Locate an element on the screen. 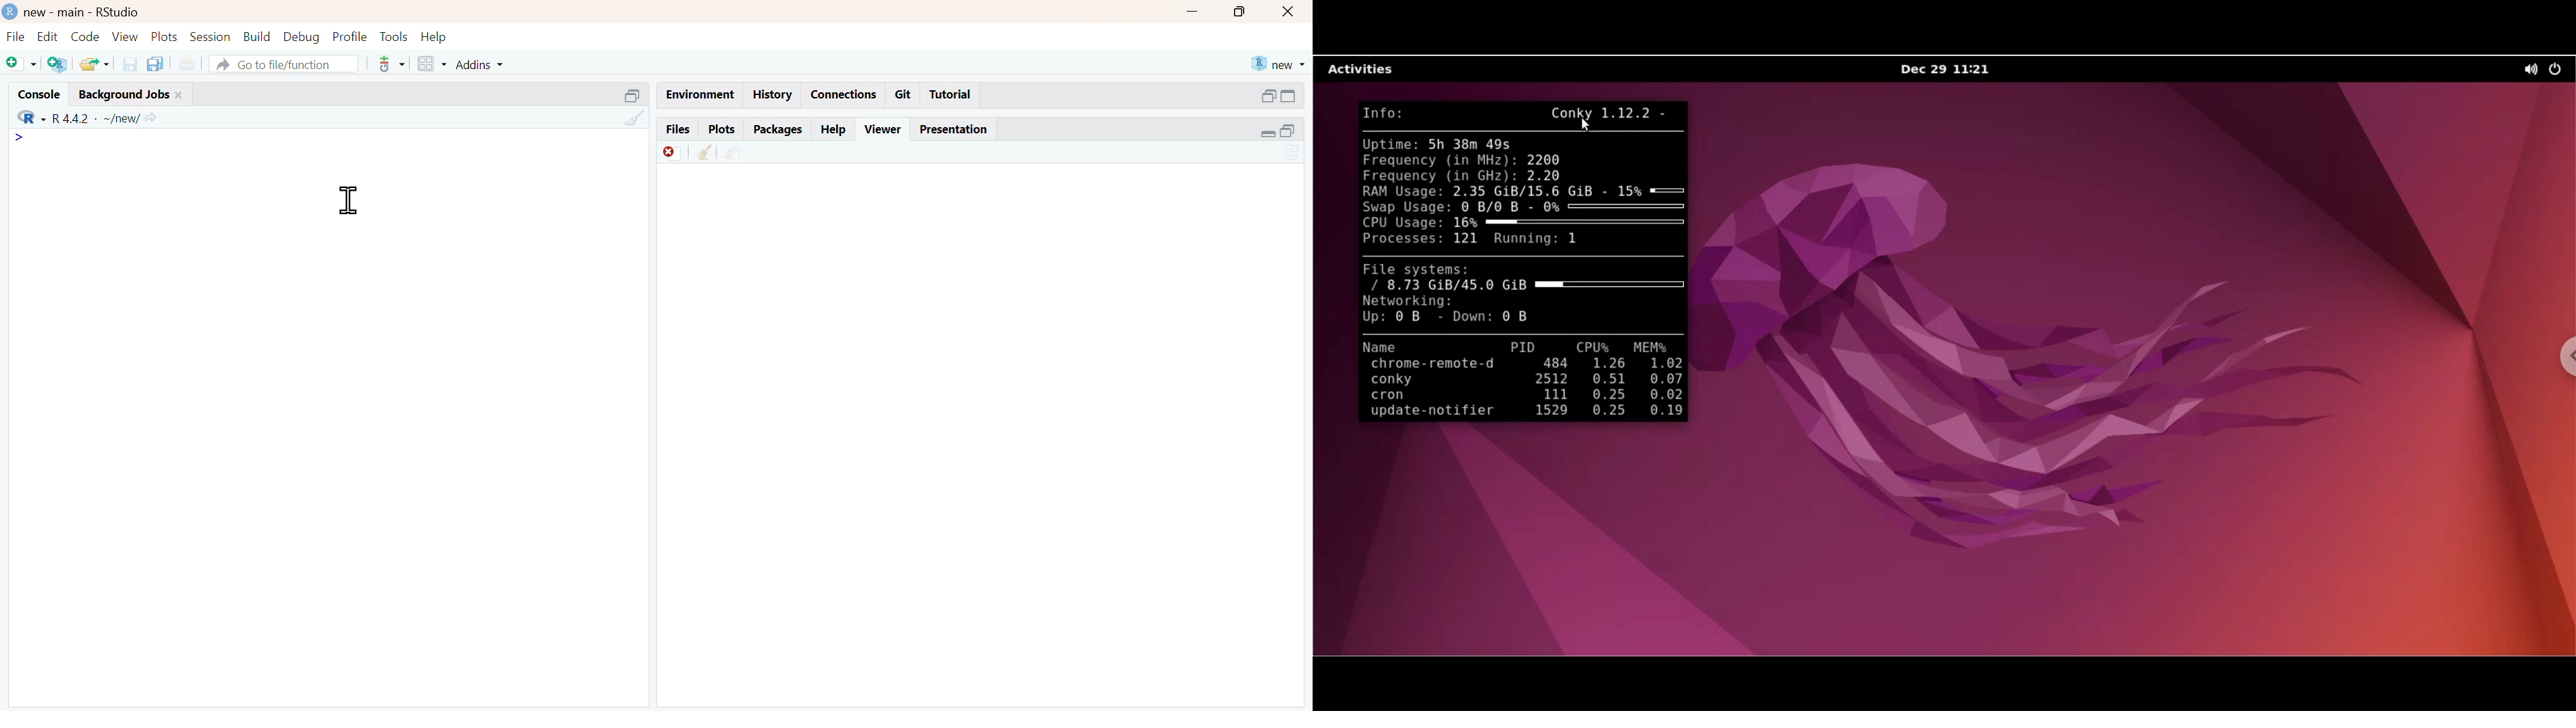  ) new - main - RStudio is located at coordinates (100, 12).